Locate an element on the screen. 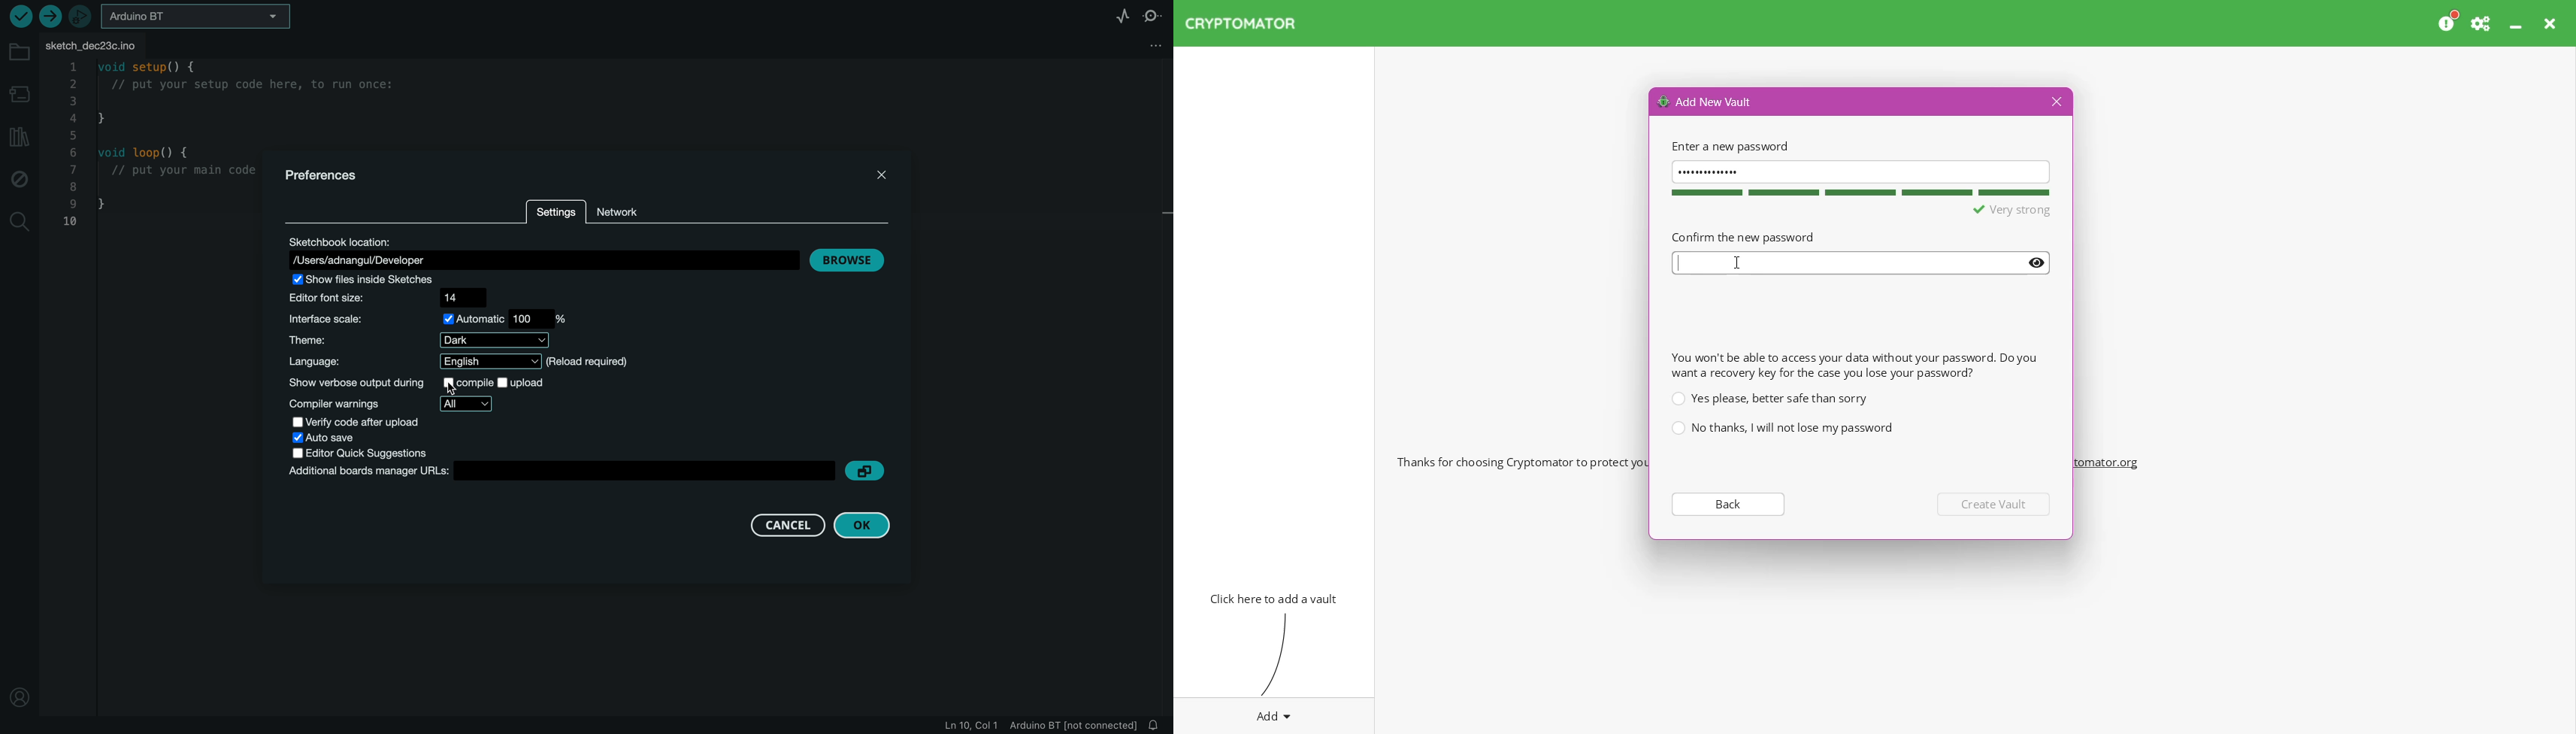 The height and width of the screenshot is (756, 2576). language is located at coordinates (455, 362).